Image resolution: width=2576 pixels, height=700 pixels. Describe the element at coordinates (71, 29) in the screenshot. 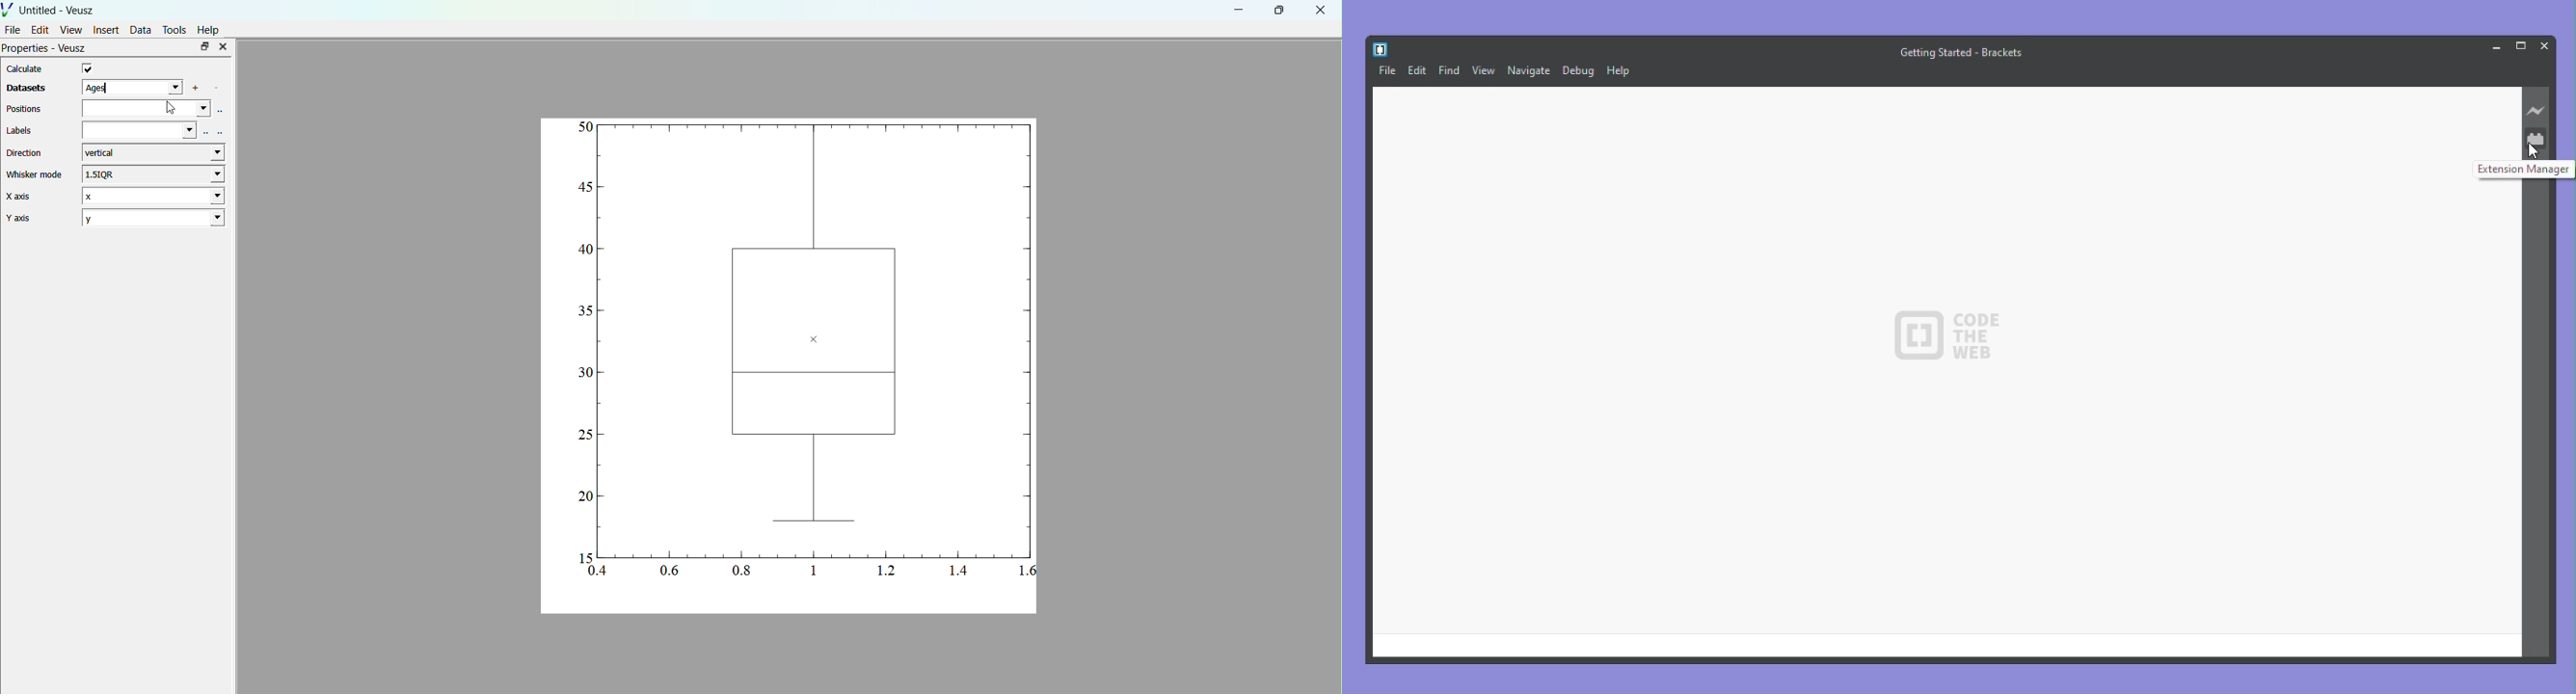

I see `View` at that location.